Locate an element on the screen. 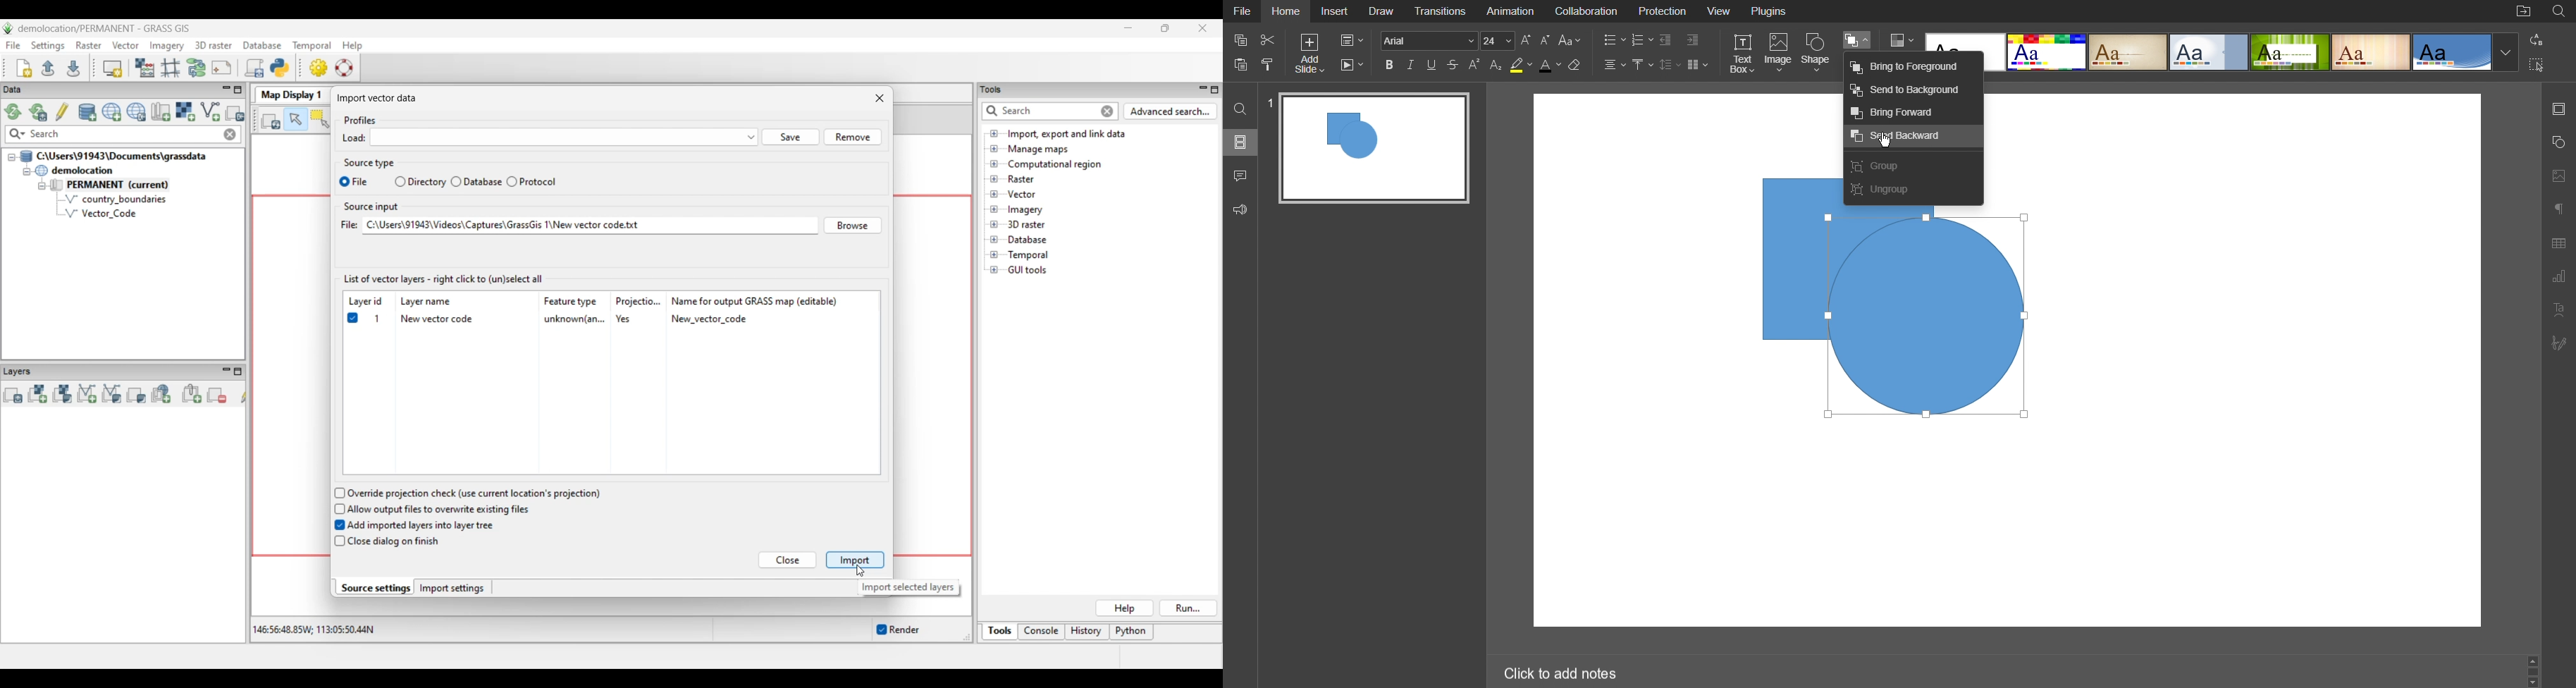 The height and width of the screenshot is (700, 2576). Slides Settings is located at coordinates (2560, 109).